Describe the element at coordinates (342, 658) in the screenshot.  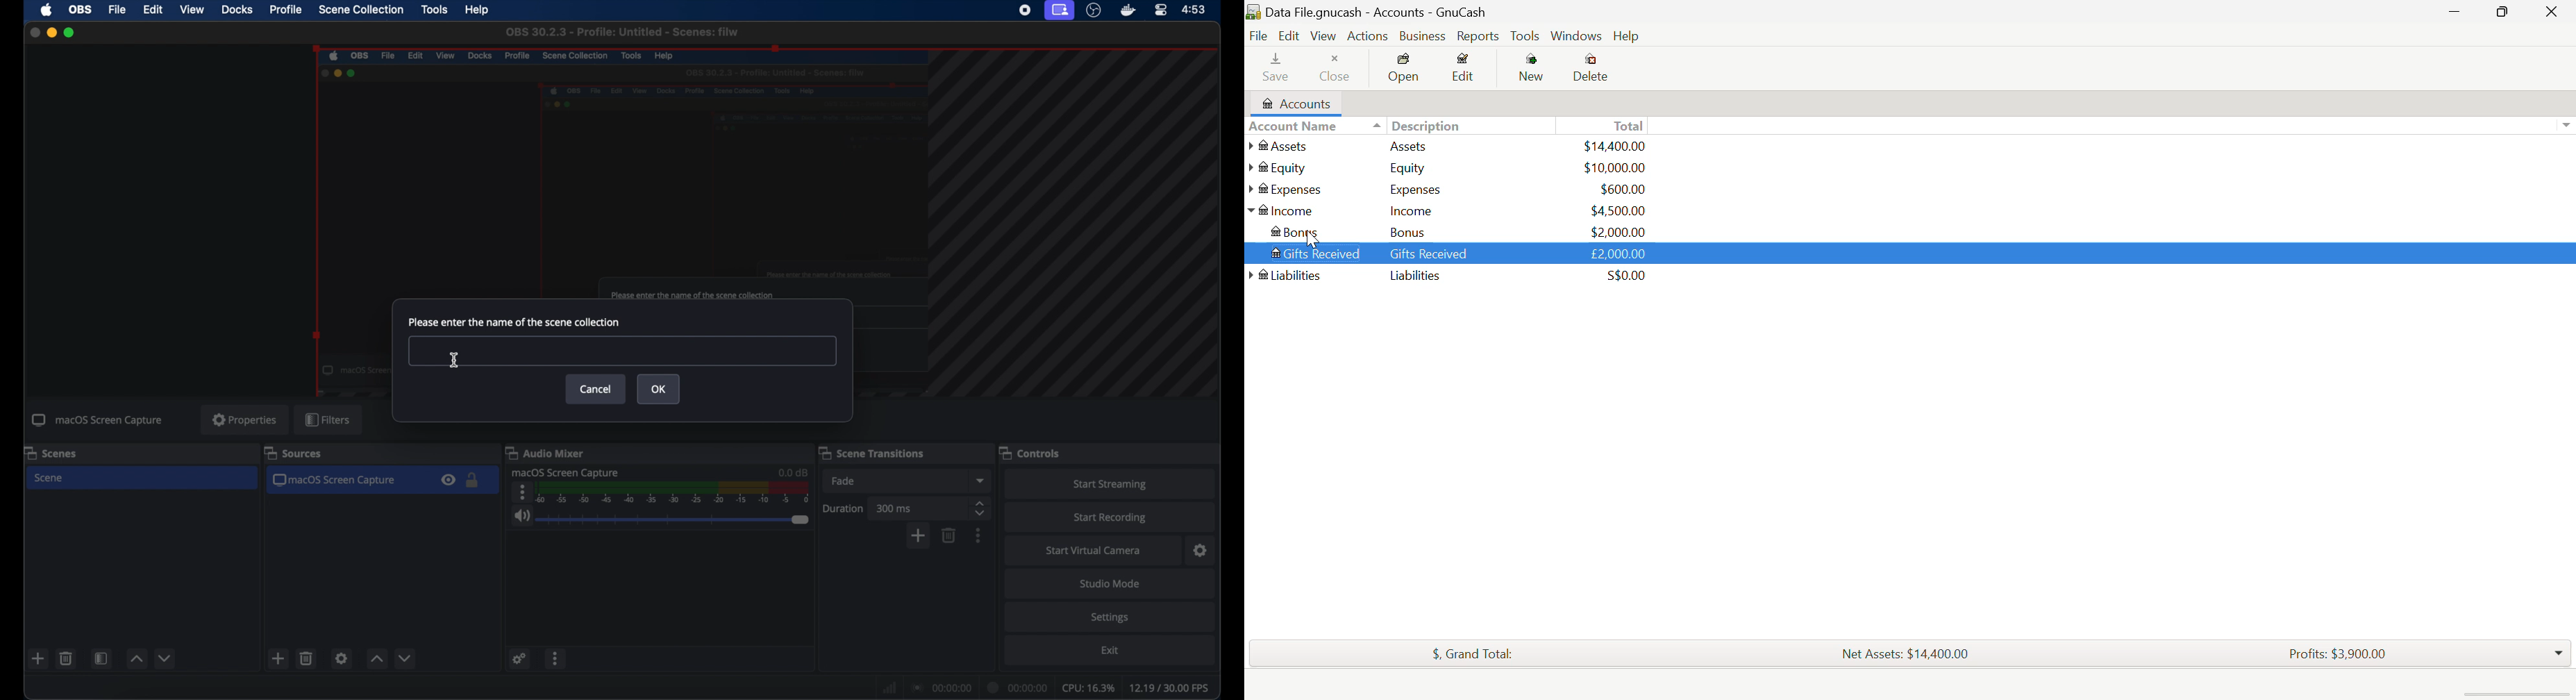
I see `settings` at that location.